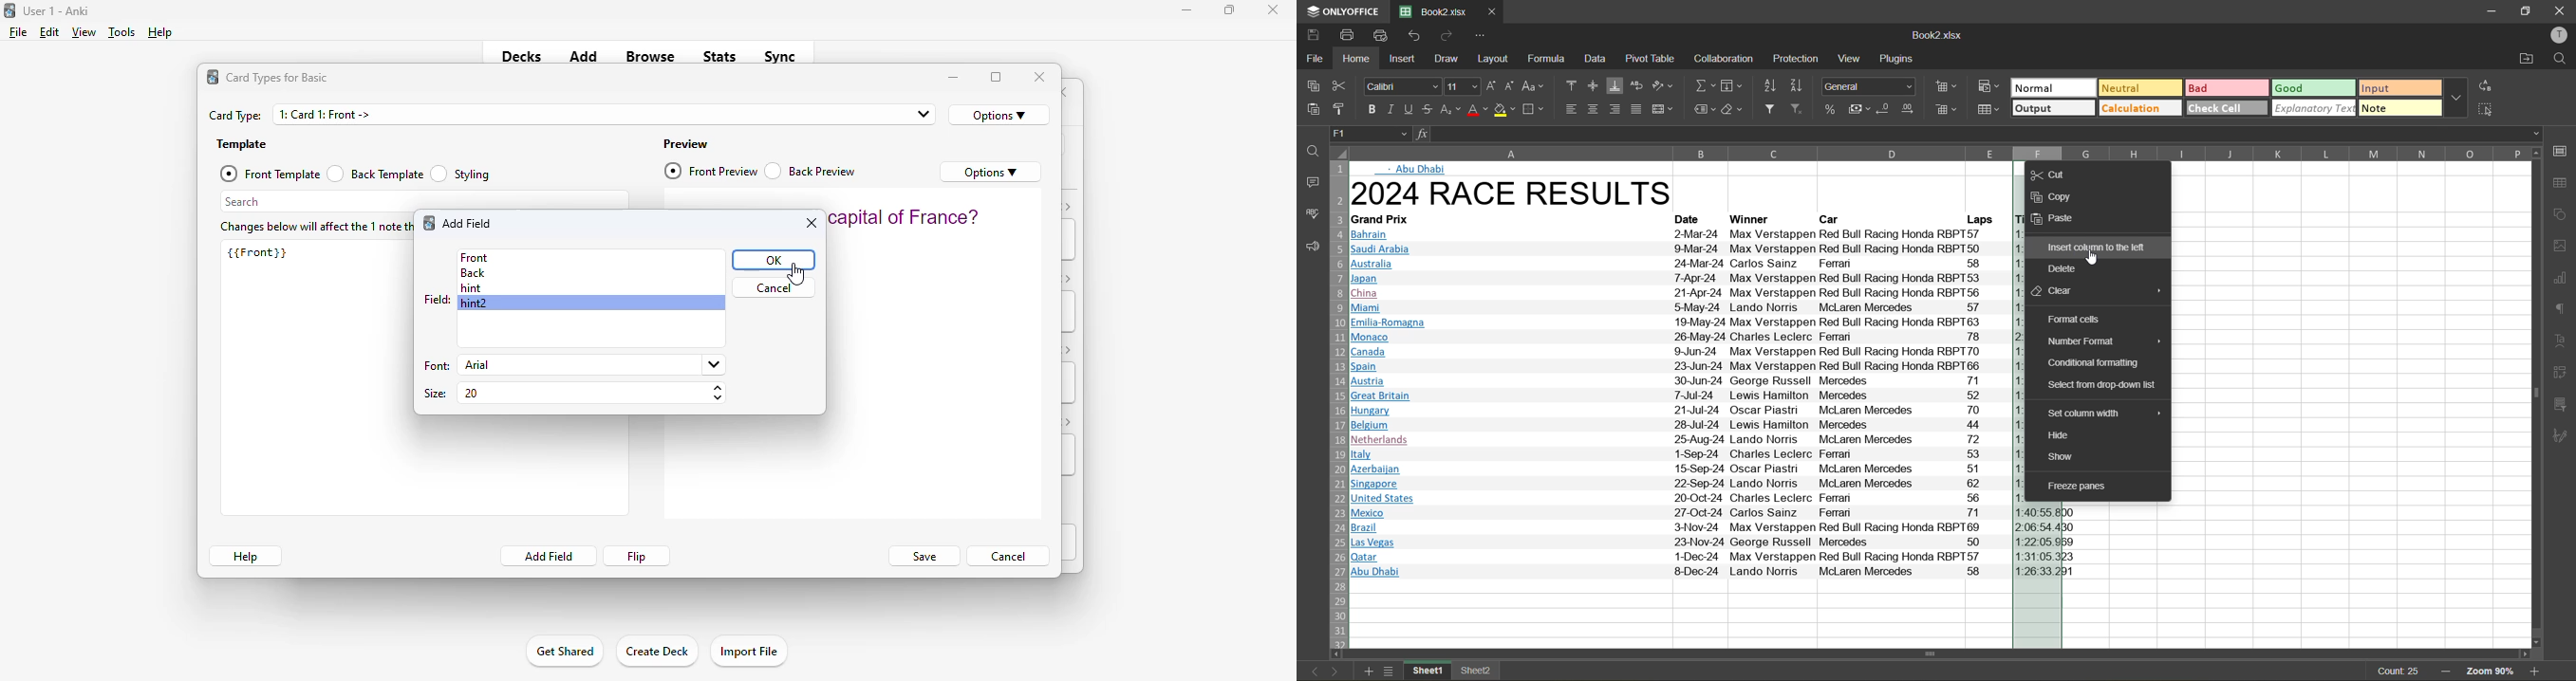 The width and height of the screenshot is (2576, 700). I want to click on view, so click(84, 31).